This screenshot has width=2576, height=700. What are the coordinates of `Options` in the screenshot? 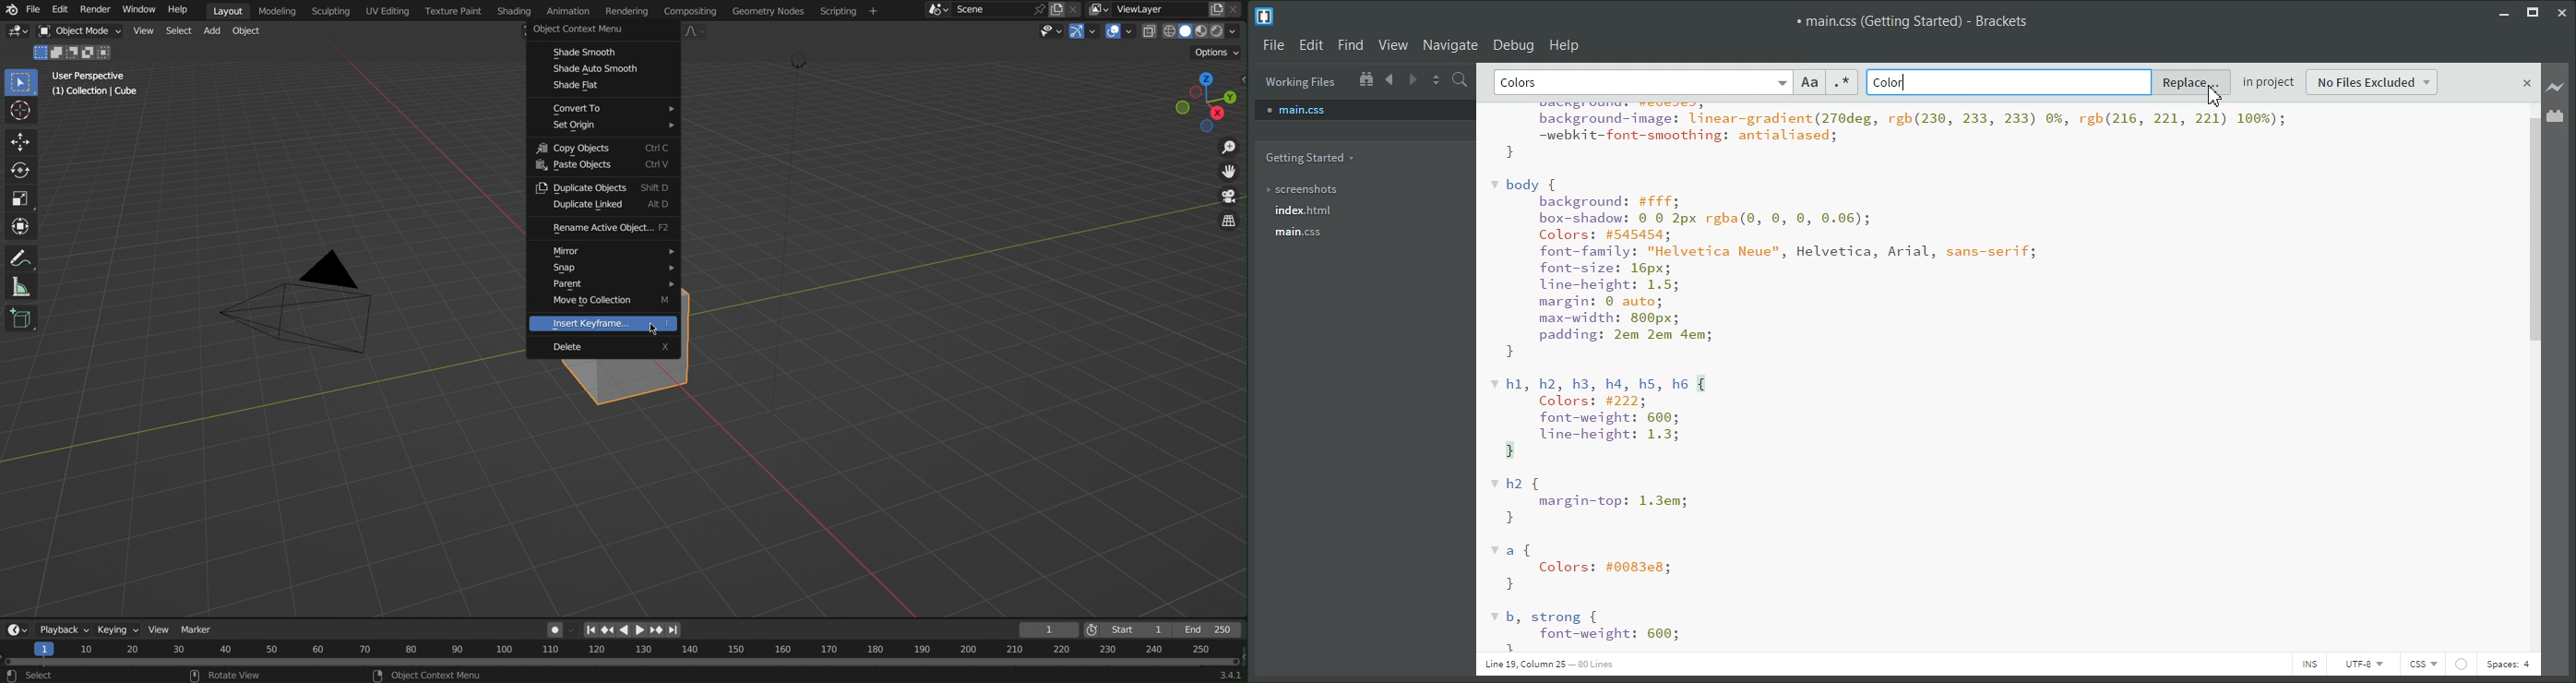 It's located at (1216, 53).